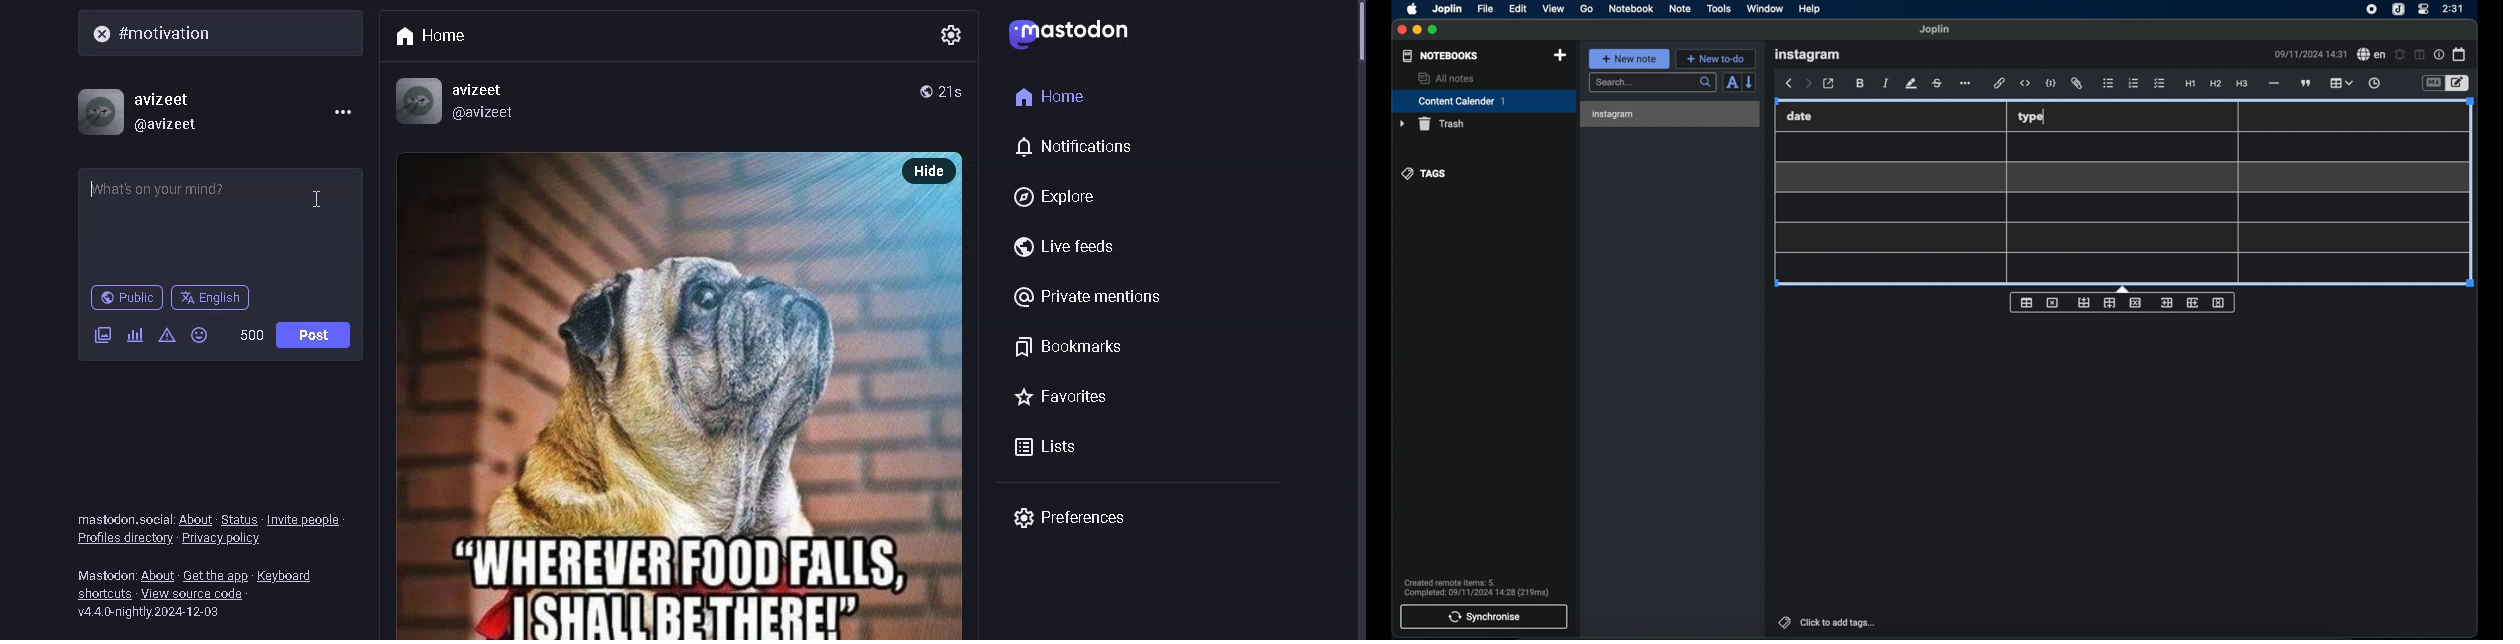  Describe the element at coordinates (1828, 622) in the screenshot. I see `click to add tags` at that location.